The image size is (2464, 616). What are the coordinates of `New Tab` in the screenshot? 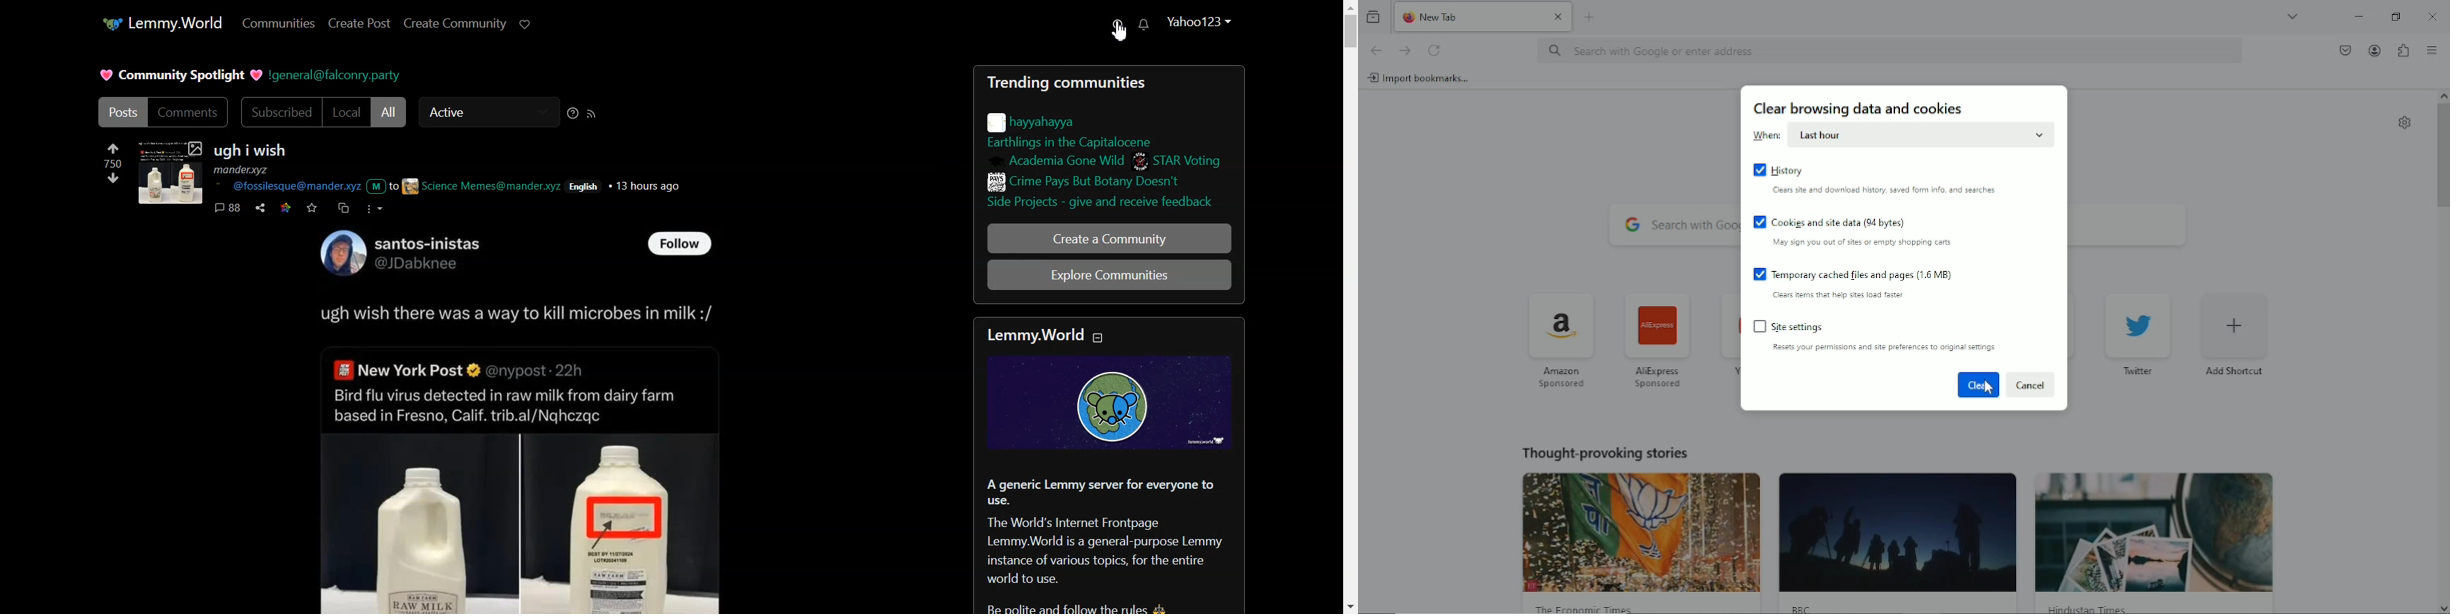 It's located at (1467, 16).